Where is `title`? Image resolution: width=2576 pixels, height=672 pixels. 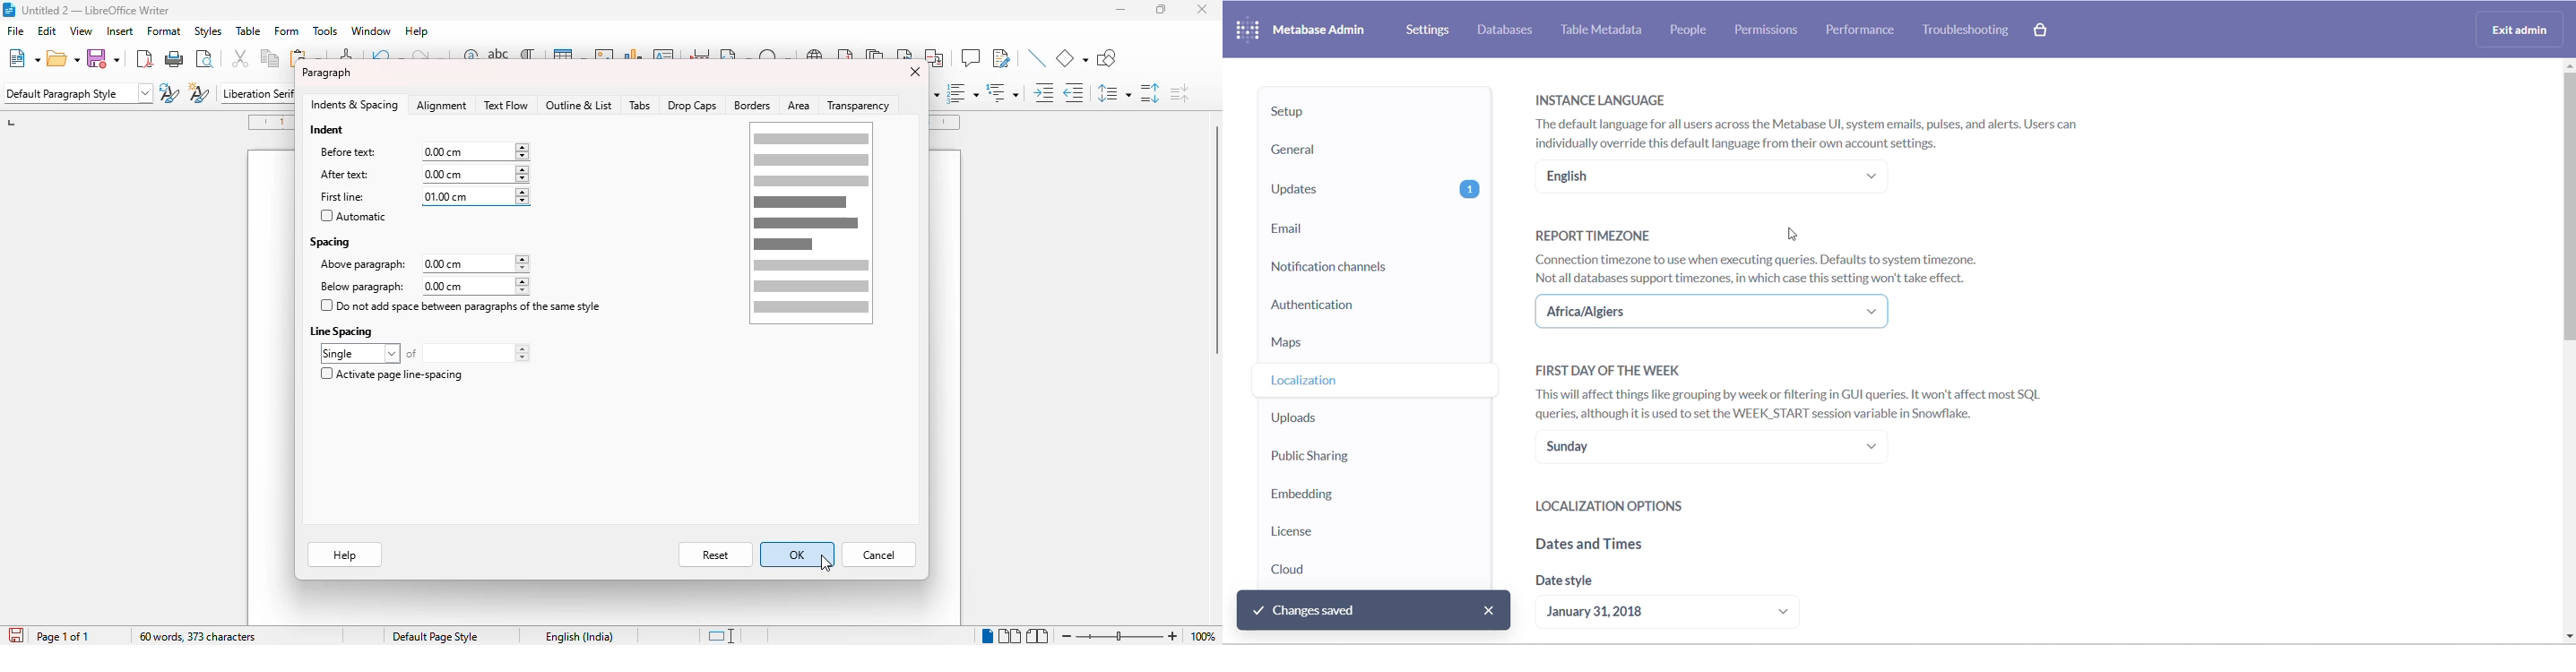 title is located at coordinates (95, 9).